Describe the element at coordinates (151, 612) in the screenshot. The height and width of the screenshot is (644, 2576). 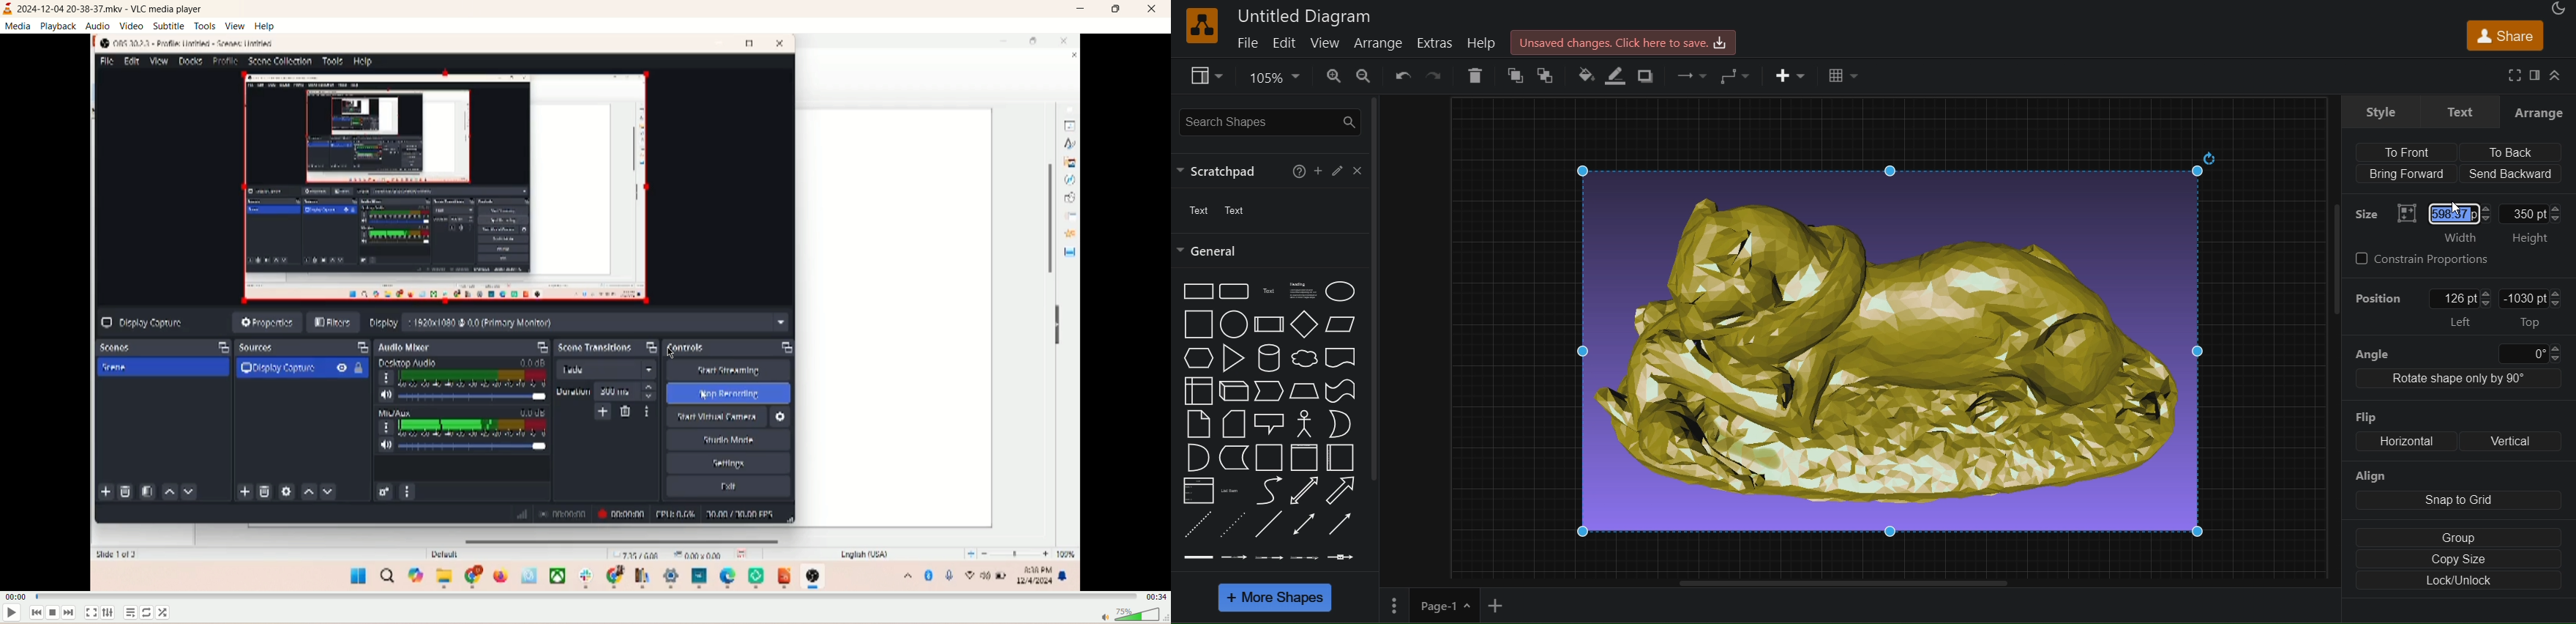
I see `loop` at that location.